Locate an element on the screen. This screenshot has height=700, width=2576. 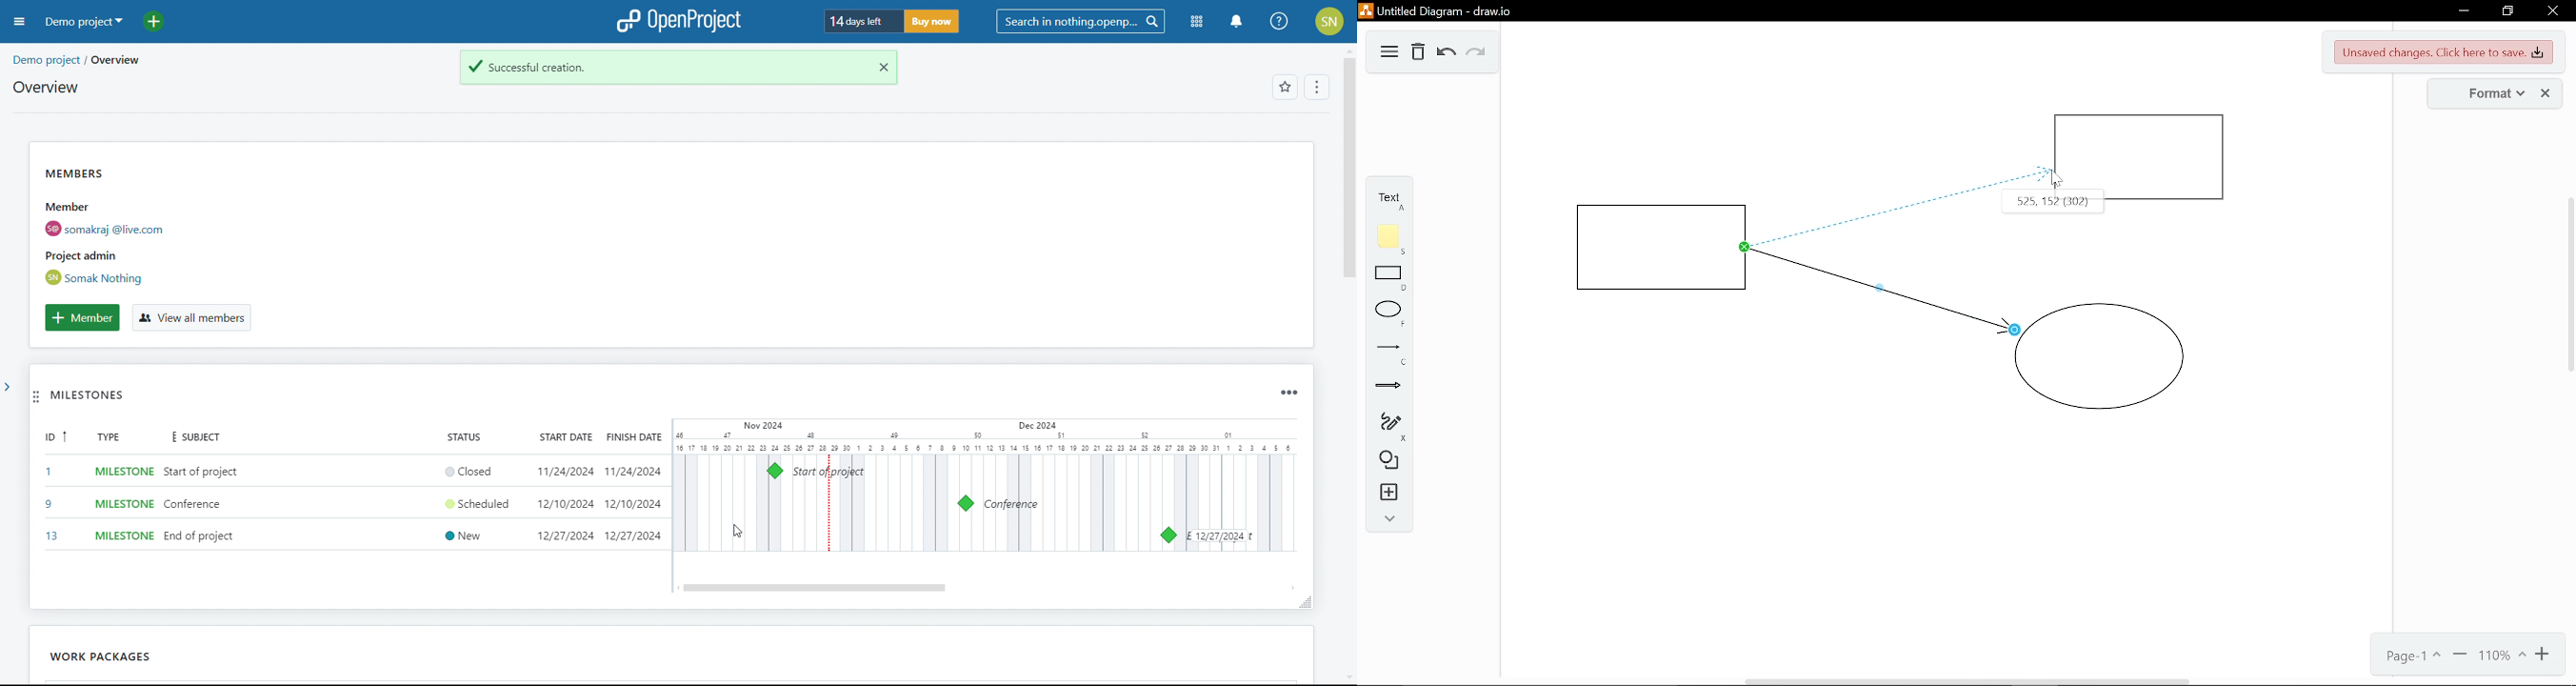
Close is located at coordinates (2553, 10).